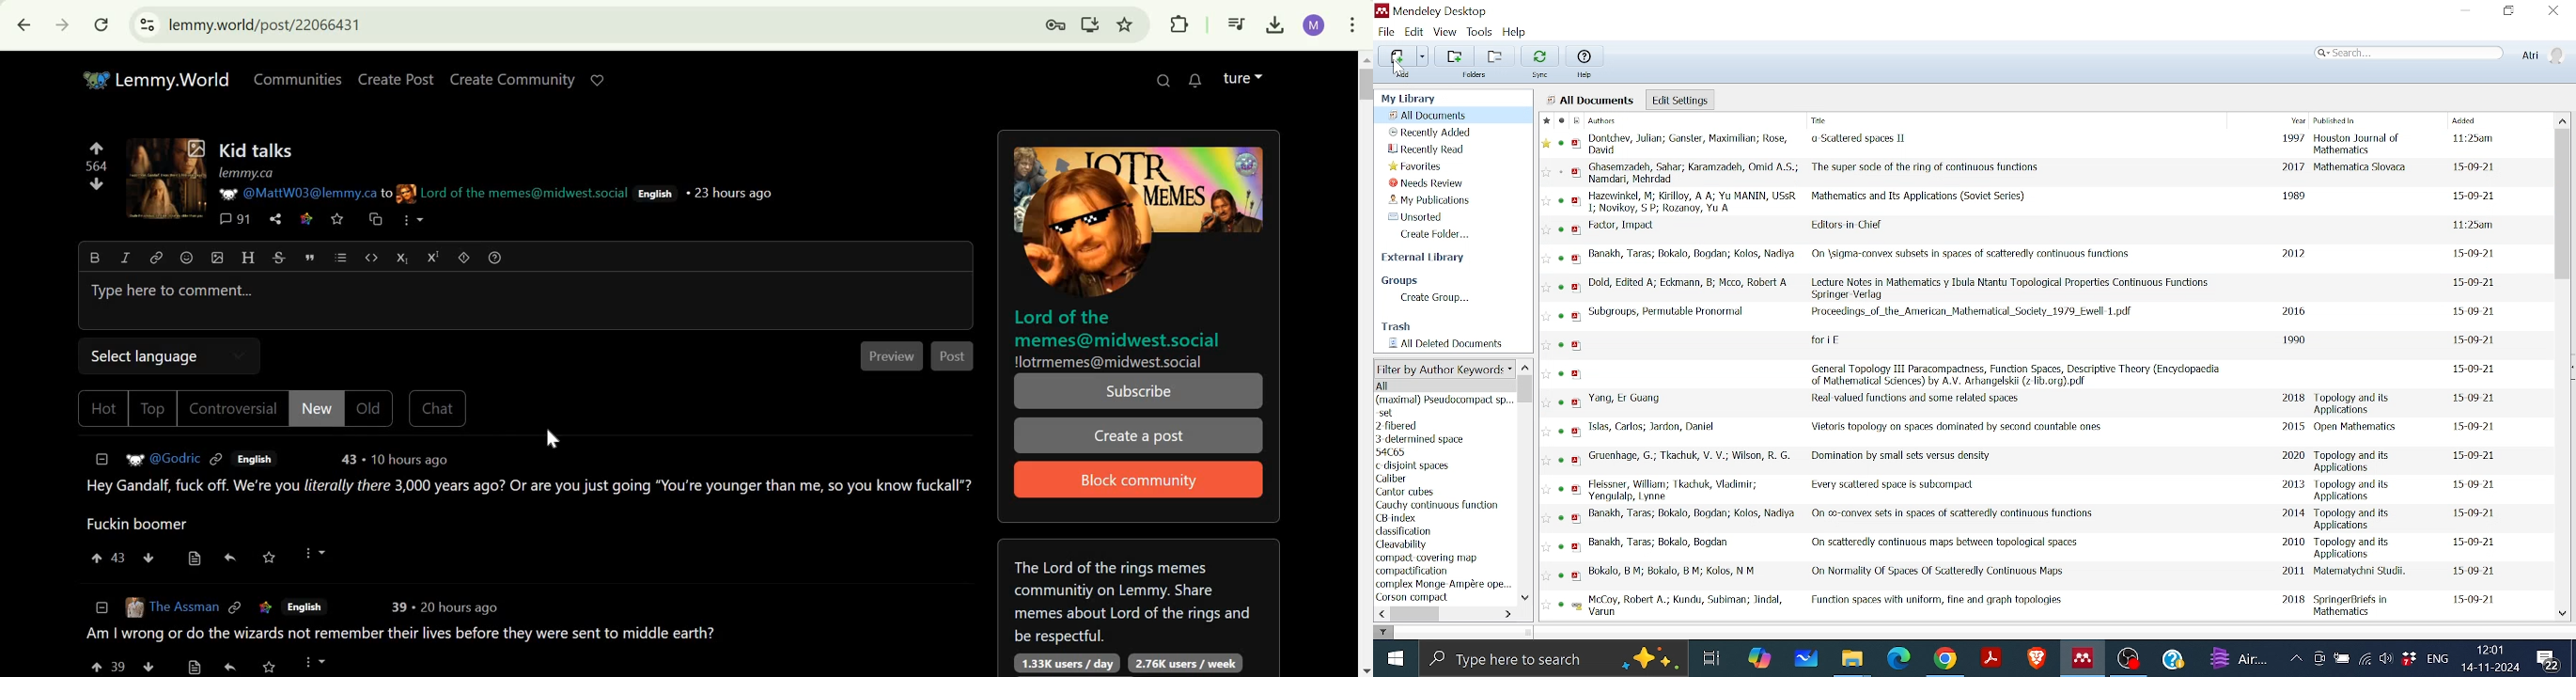 This screenshot has height=700, width=2576. I want to click on picture, so click(406, 194).